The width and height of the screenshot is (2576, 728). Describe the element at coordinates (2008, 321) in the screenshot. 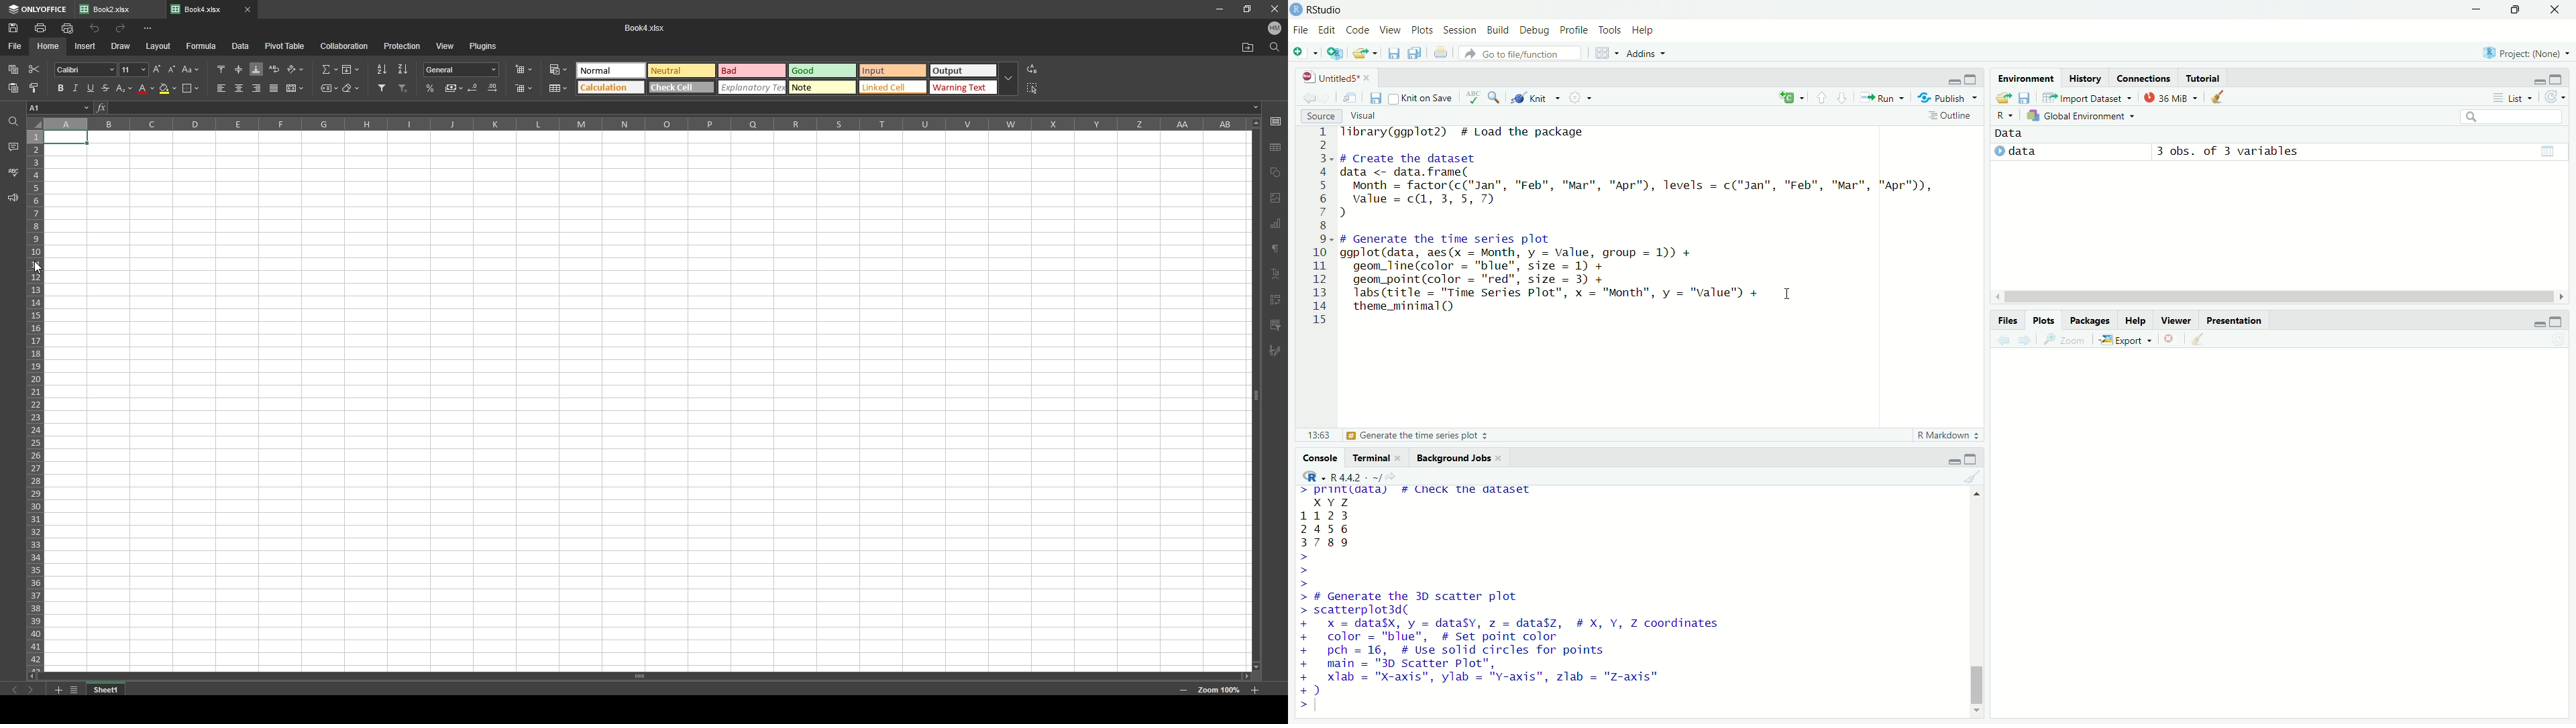

I see `Files` at that location.